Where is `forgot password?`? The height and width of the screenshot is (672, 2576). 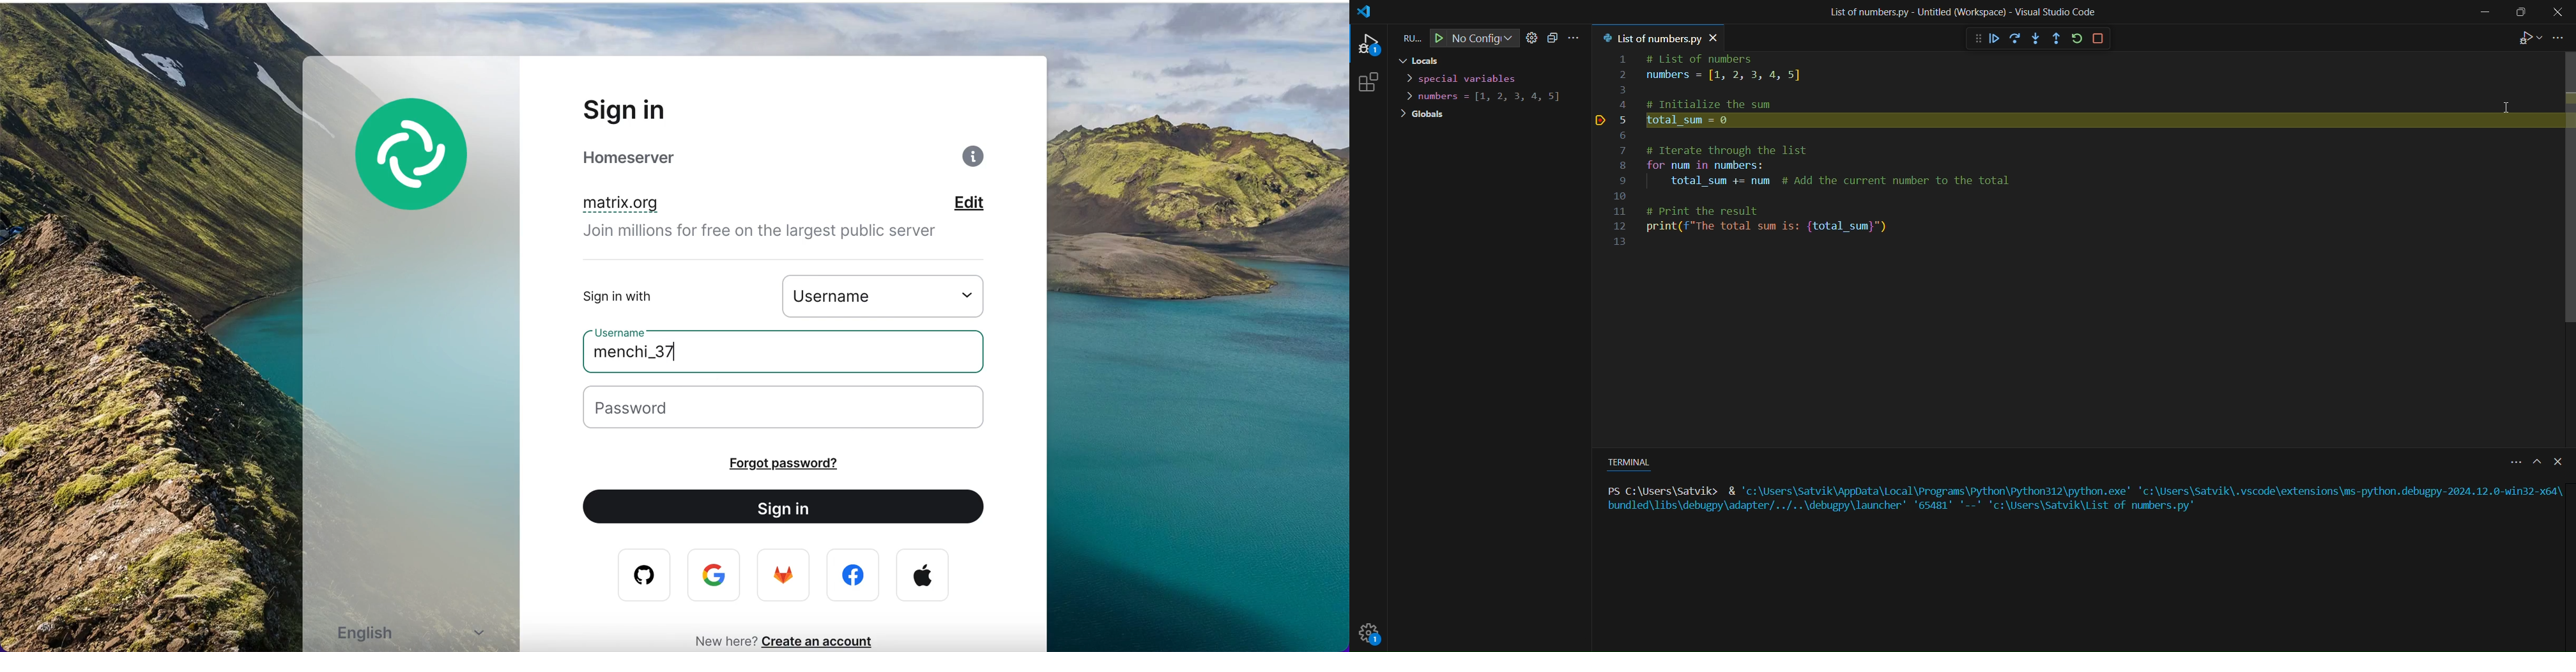 forgot password? is located at coordinates (812, 463).